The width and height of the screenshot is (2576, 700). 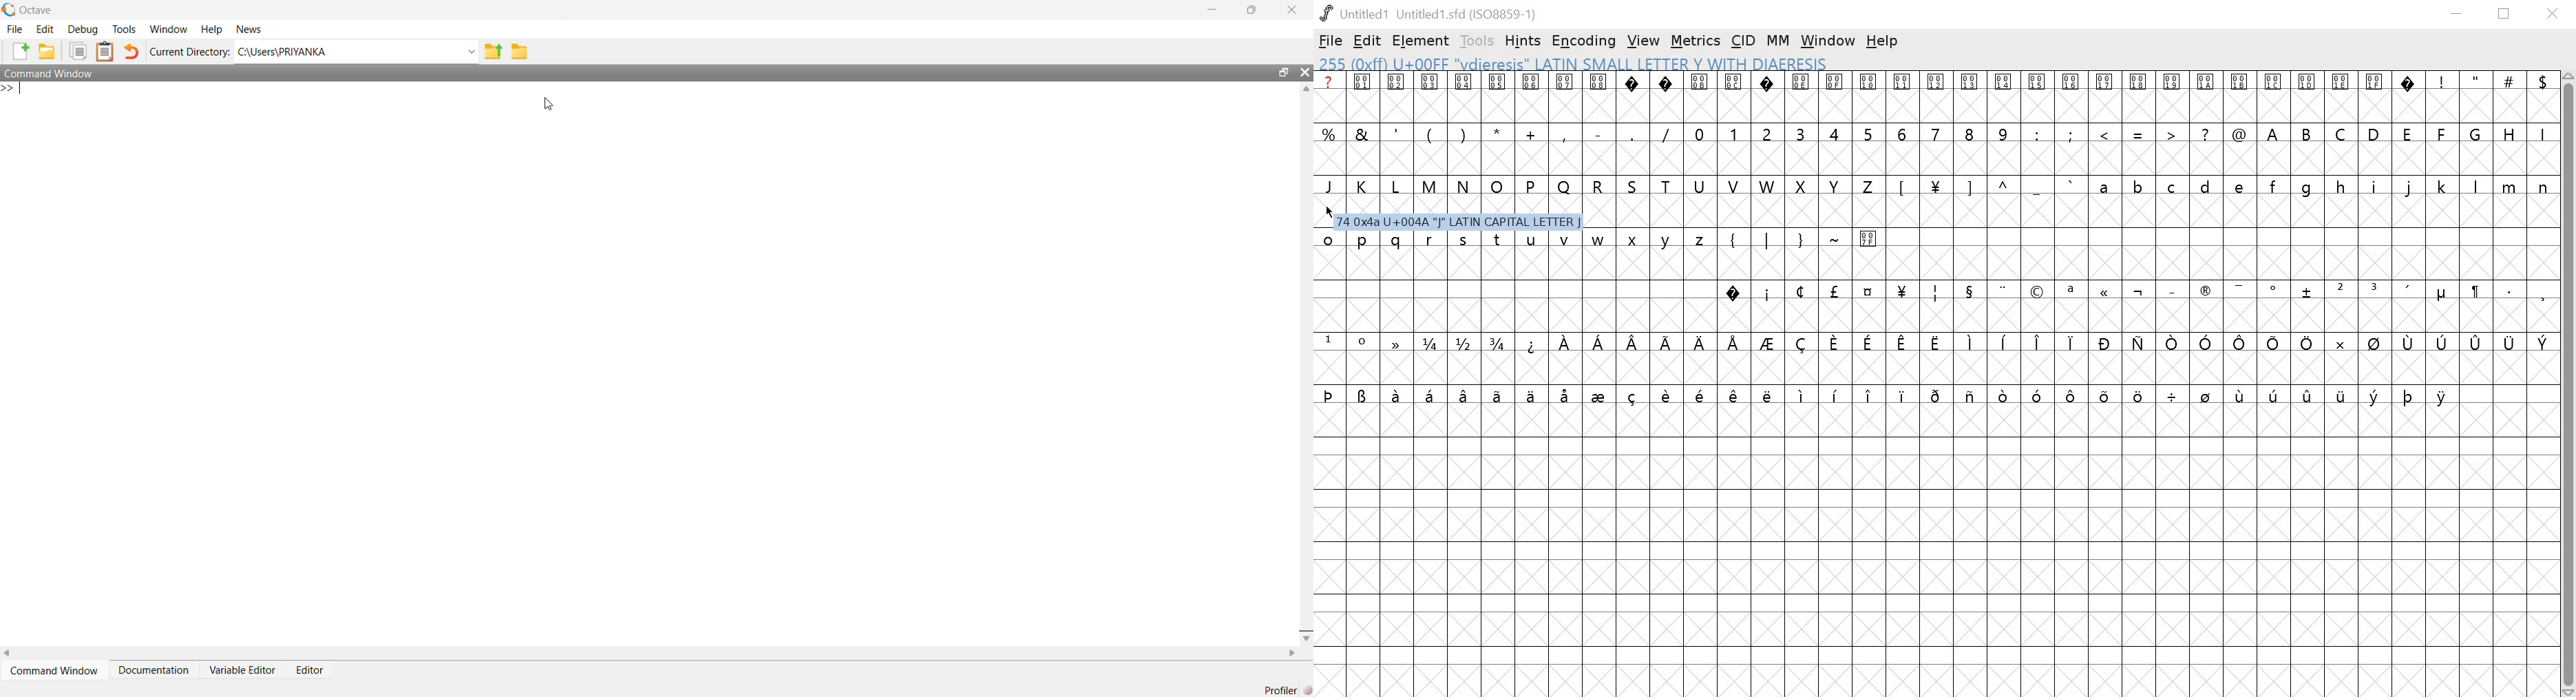 What do you see at coordinates (2555, 14) in the screenshot?
I see `close` at bounding box center [2555, 14].